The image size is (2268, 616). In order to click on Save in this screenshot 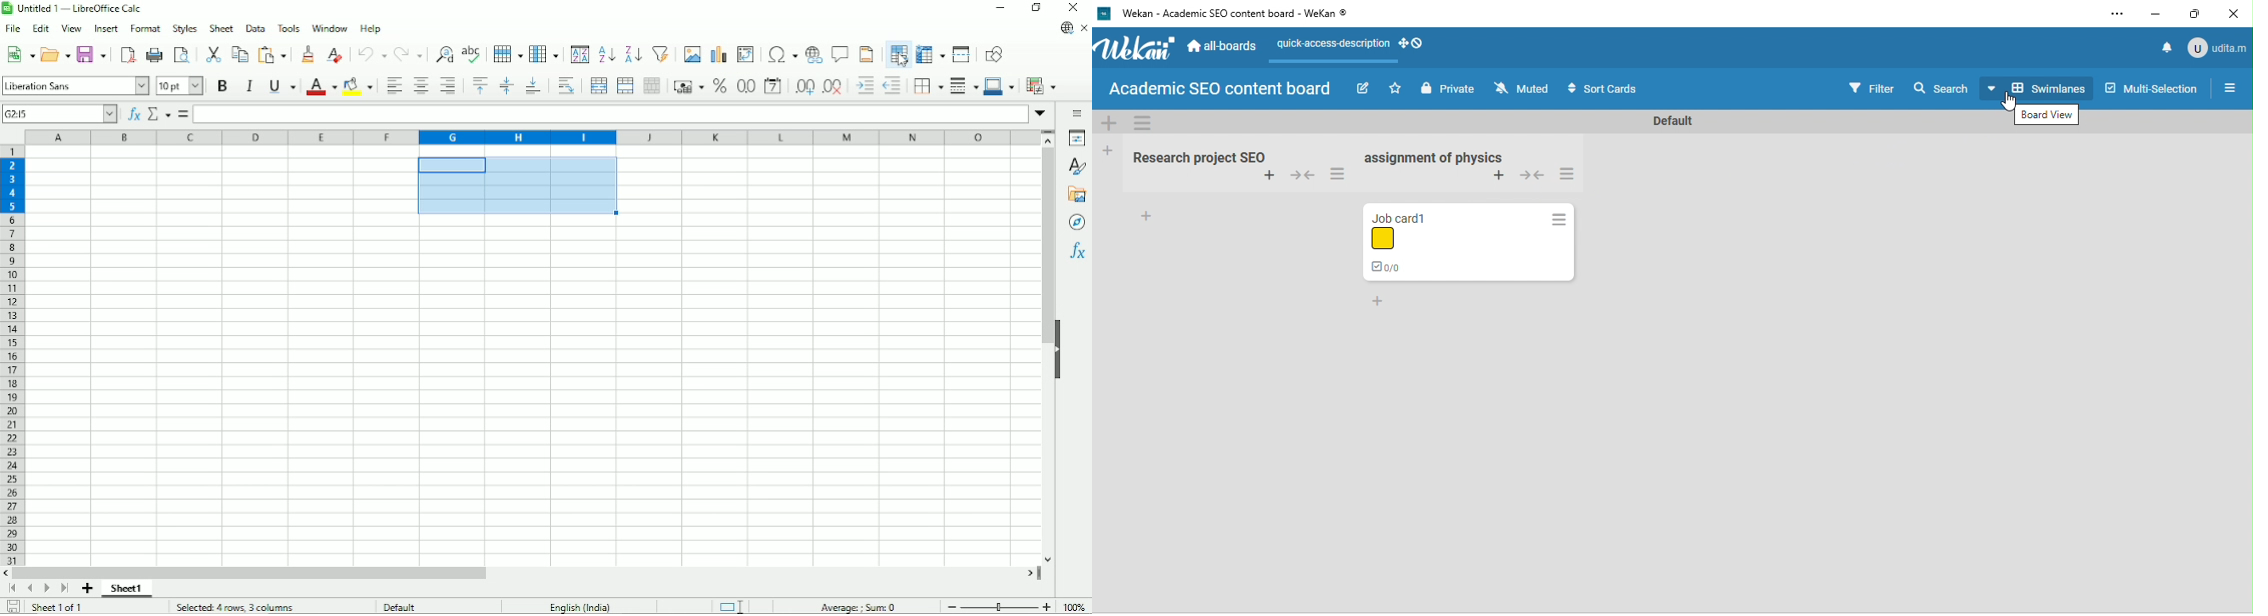, I will do `click(91, 55)`.